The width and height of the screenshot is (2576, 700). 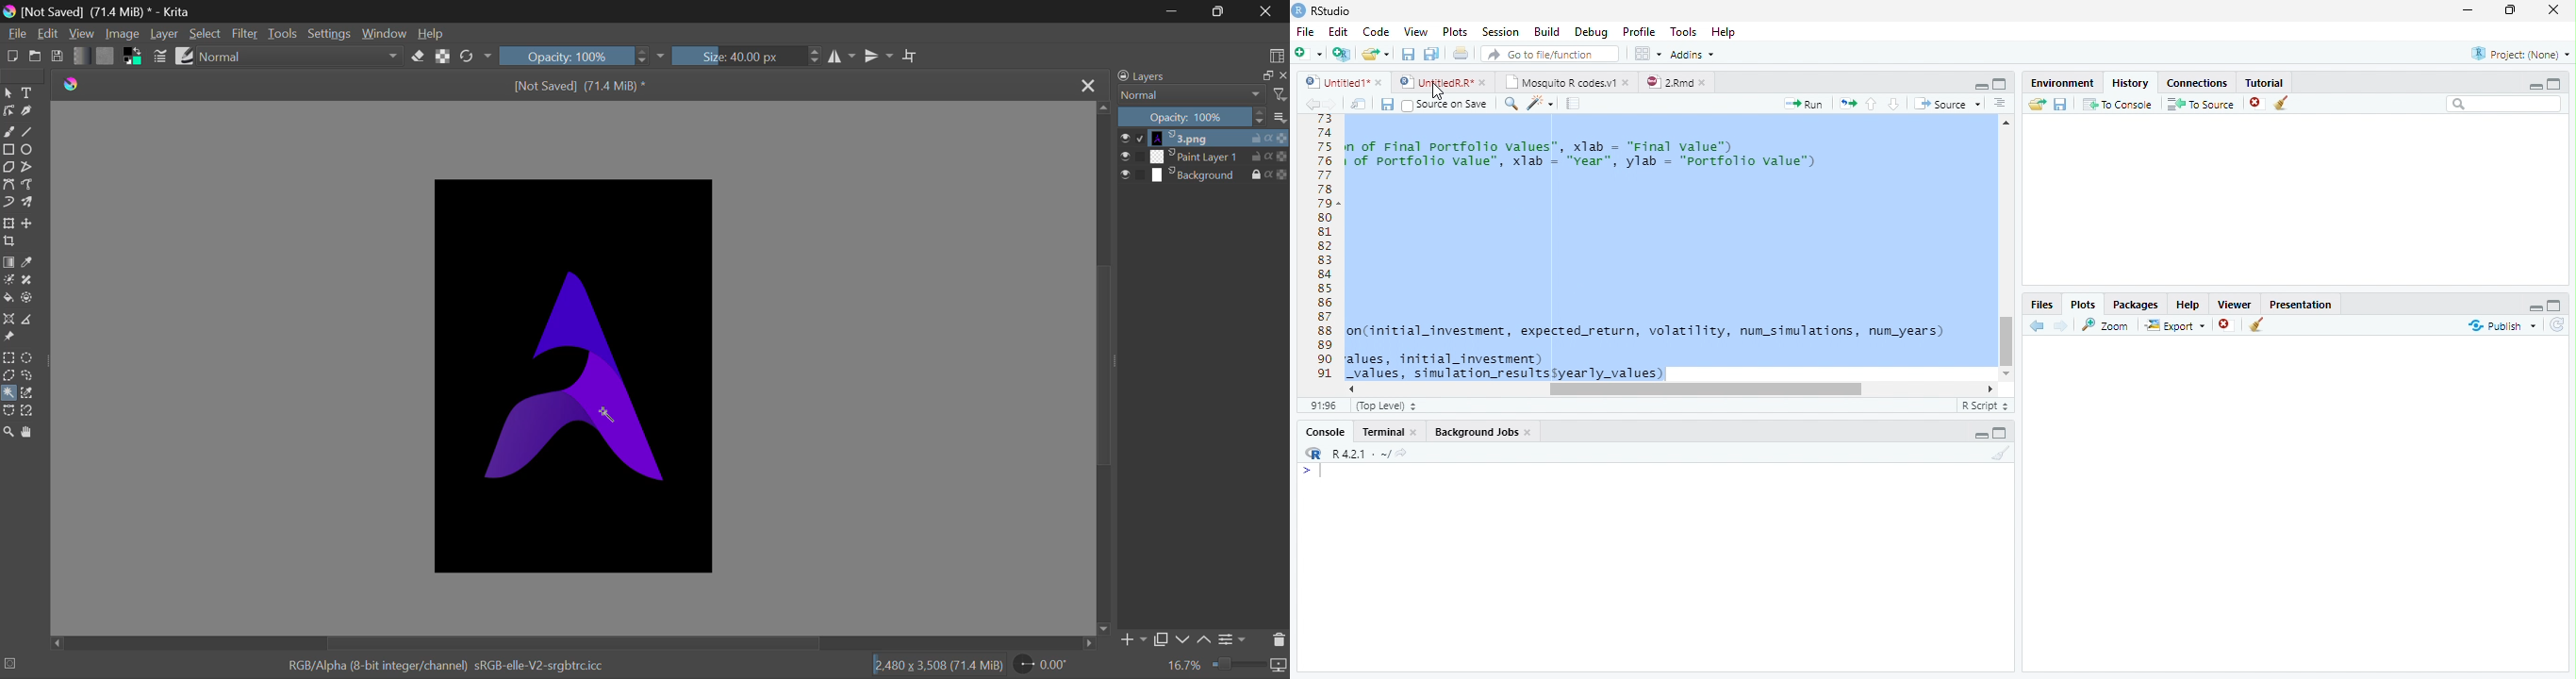 What do you see at coordinates (1682, 32) in the screenshot?
I see `Tools` at bounding box center [1682, 32].